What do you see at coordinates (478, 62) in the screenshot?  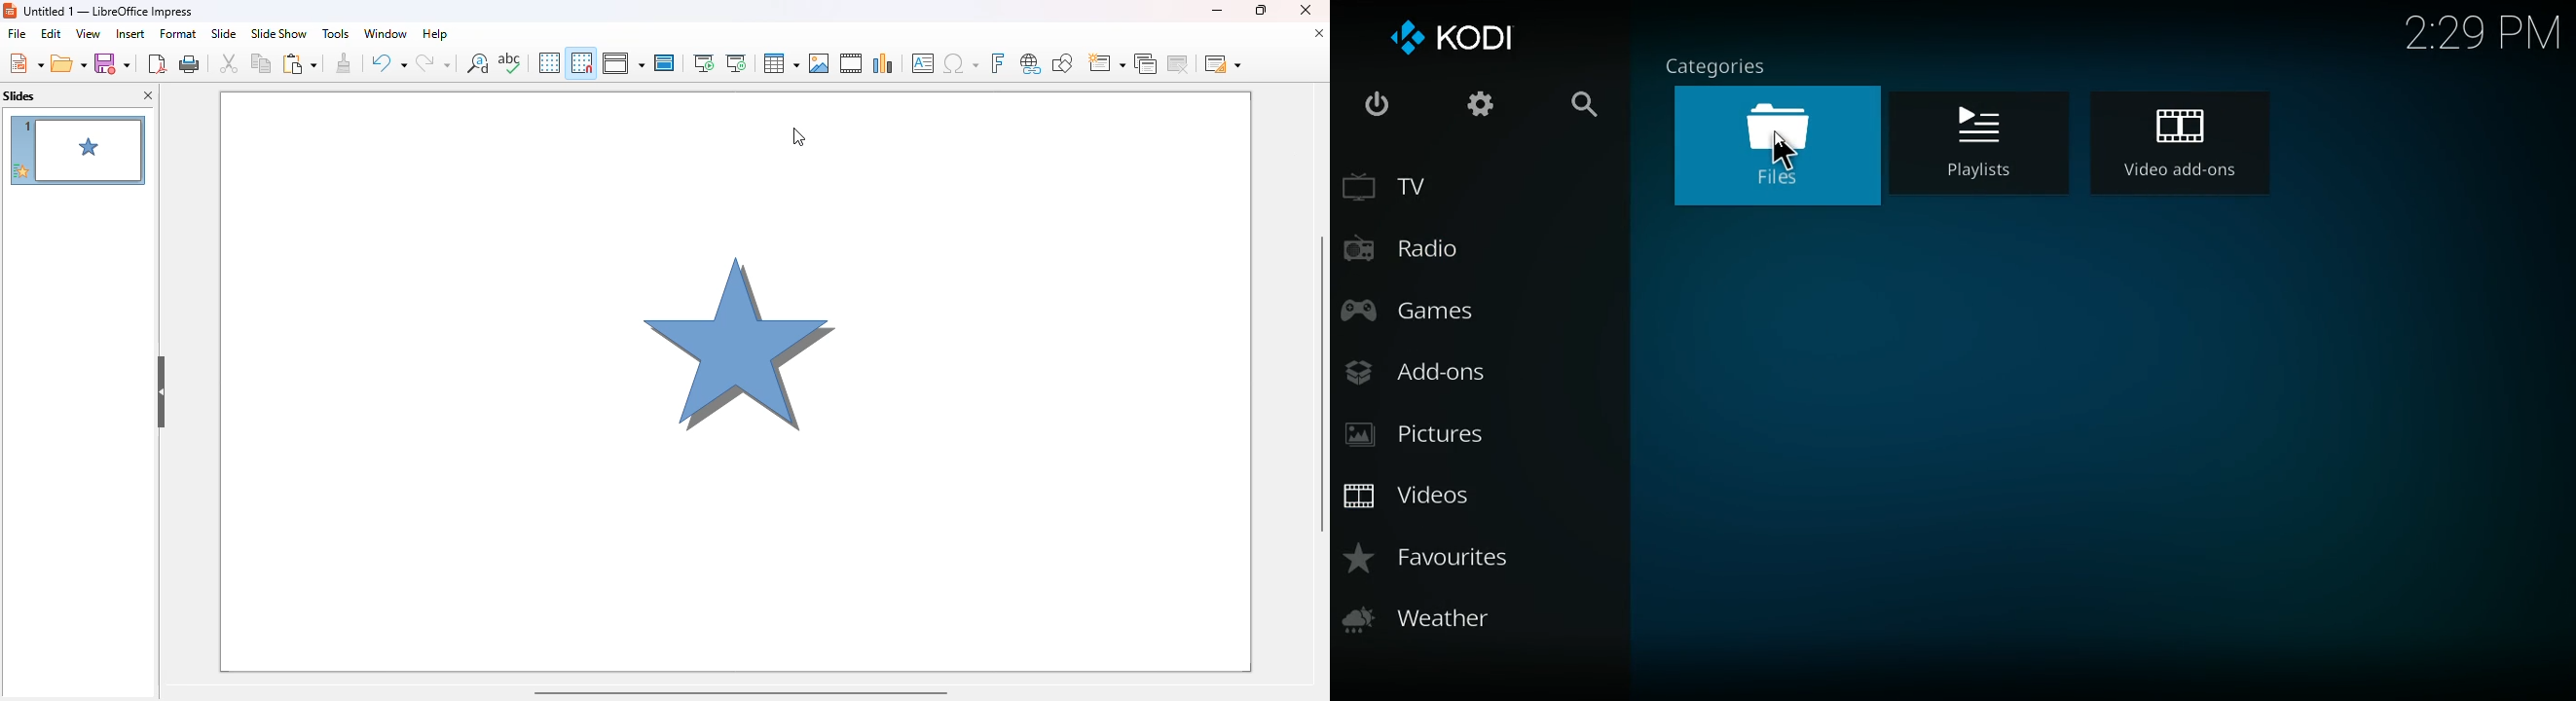 I see `find and replace` at bounding box center [478, 62].